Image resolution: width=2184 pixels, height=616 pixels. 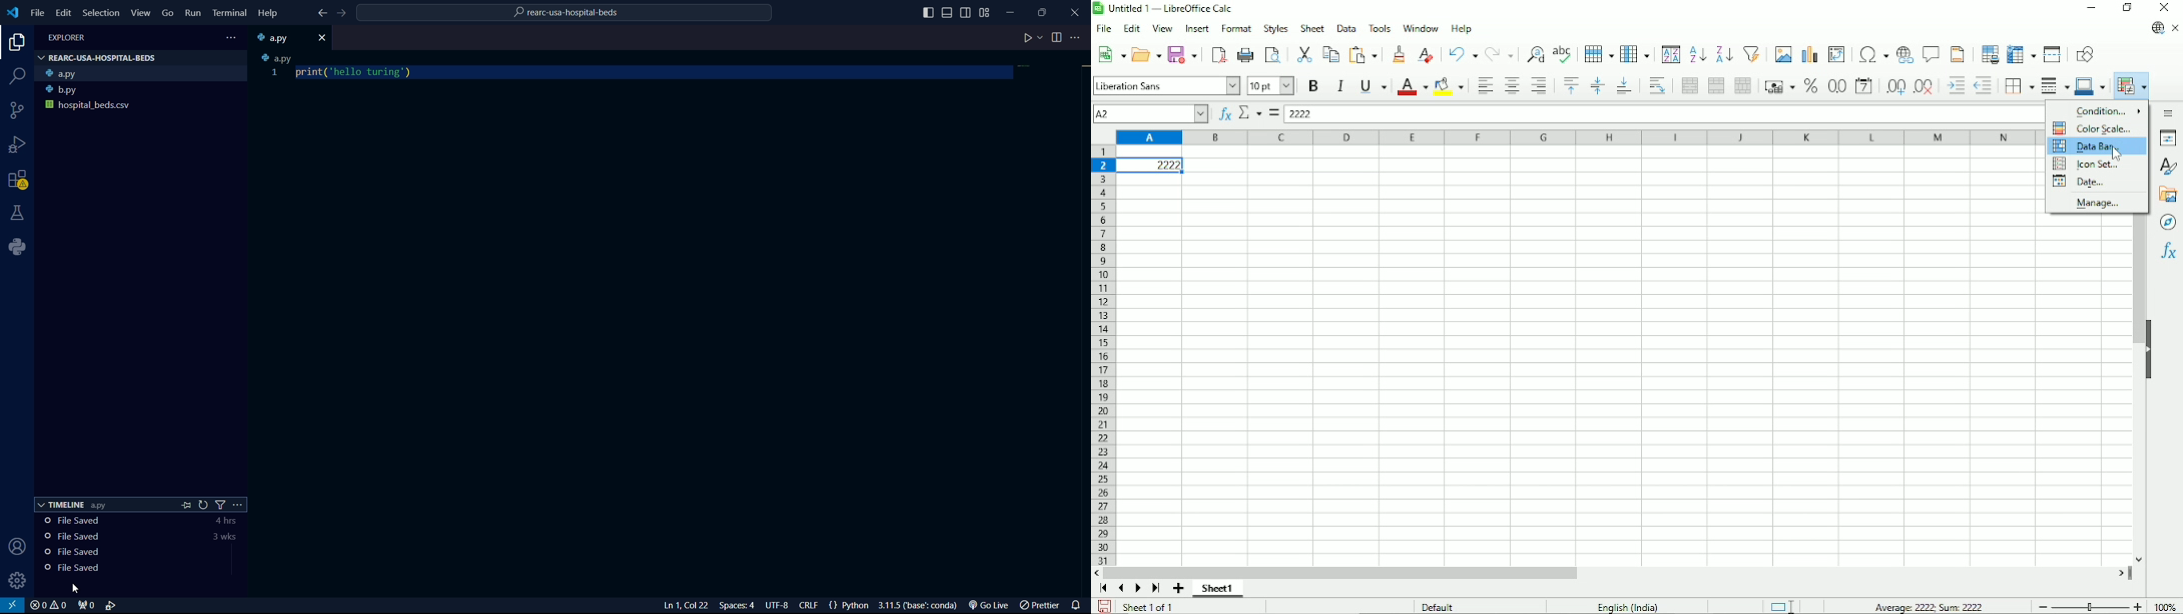 I want to click on Unmerge cells, so click(x=1742, y=86).